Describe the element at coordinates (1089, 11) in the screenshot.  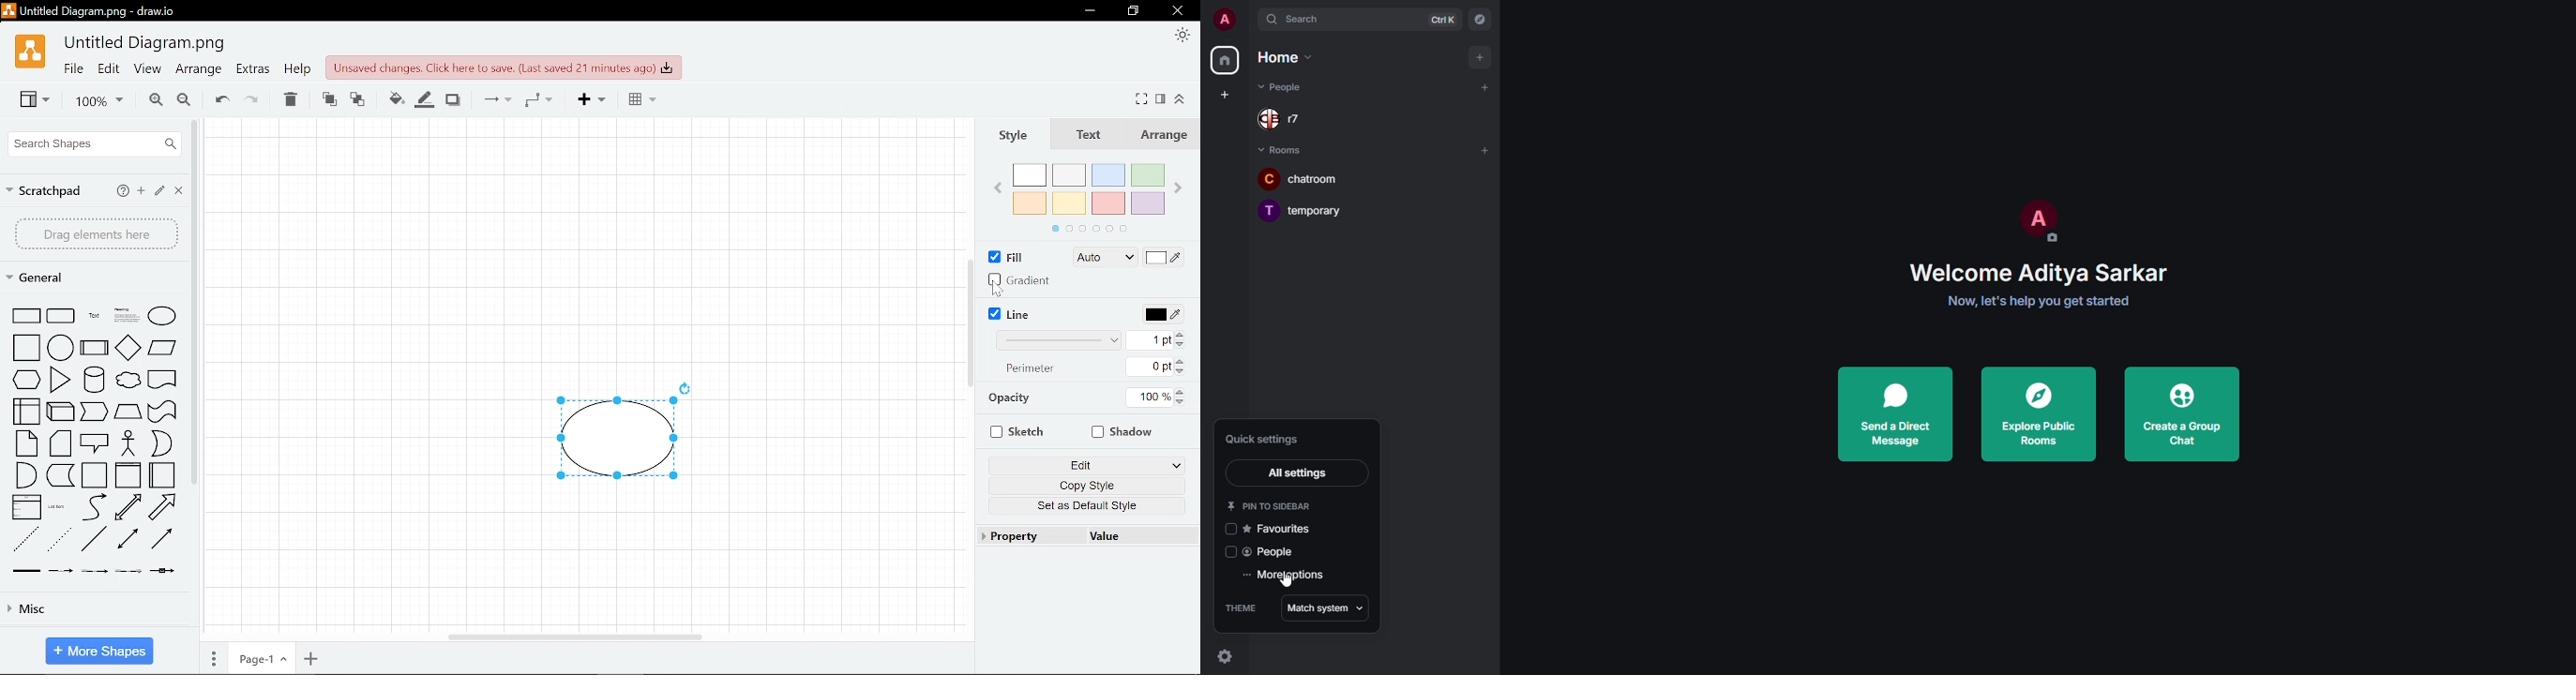
I see `Minimize` at that location.